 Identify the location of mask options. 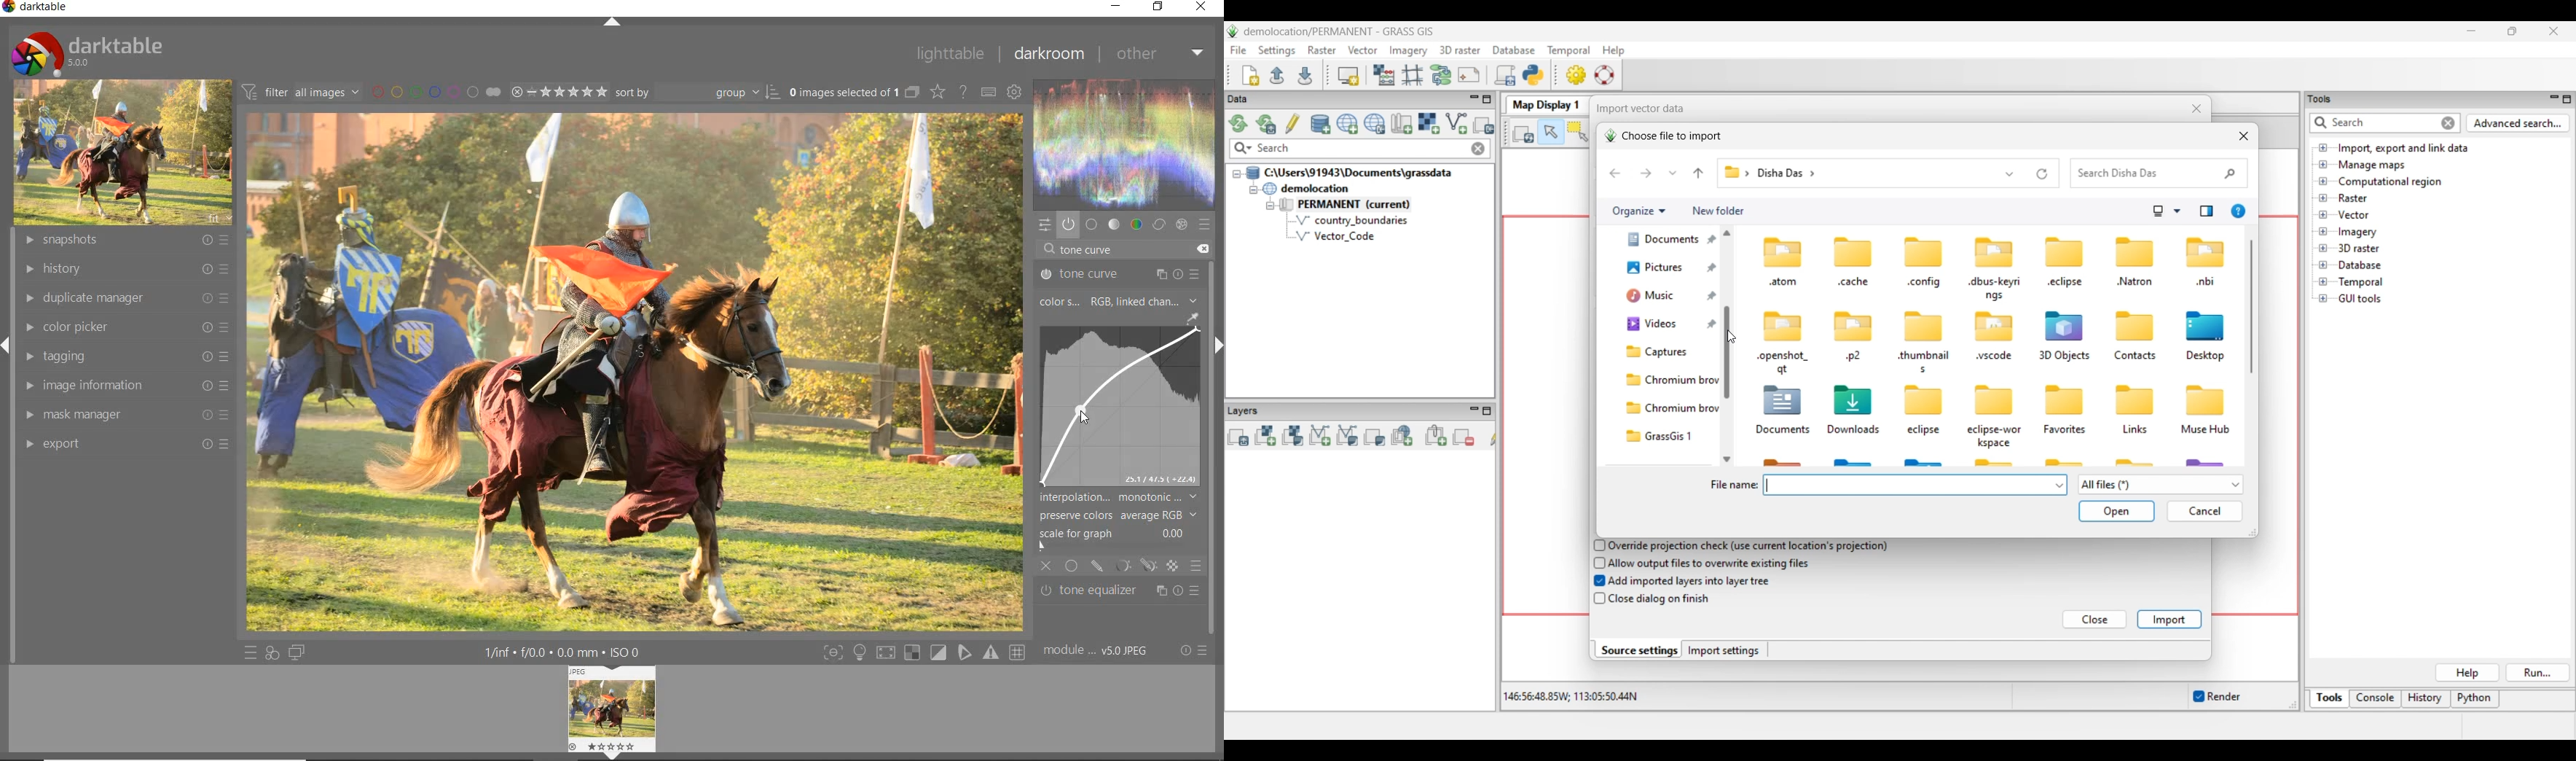
(1134, 566).